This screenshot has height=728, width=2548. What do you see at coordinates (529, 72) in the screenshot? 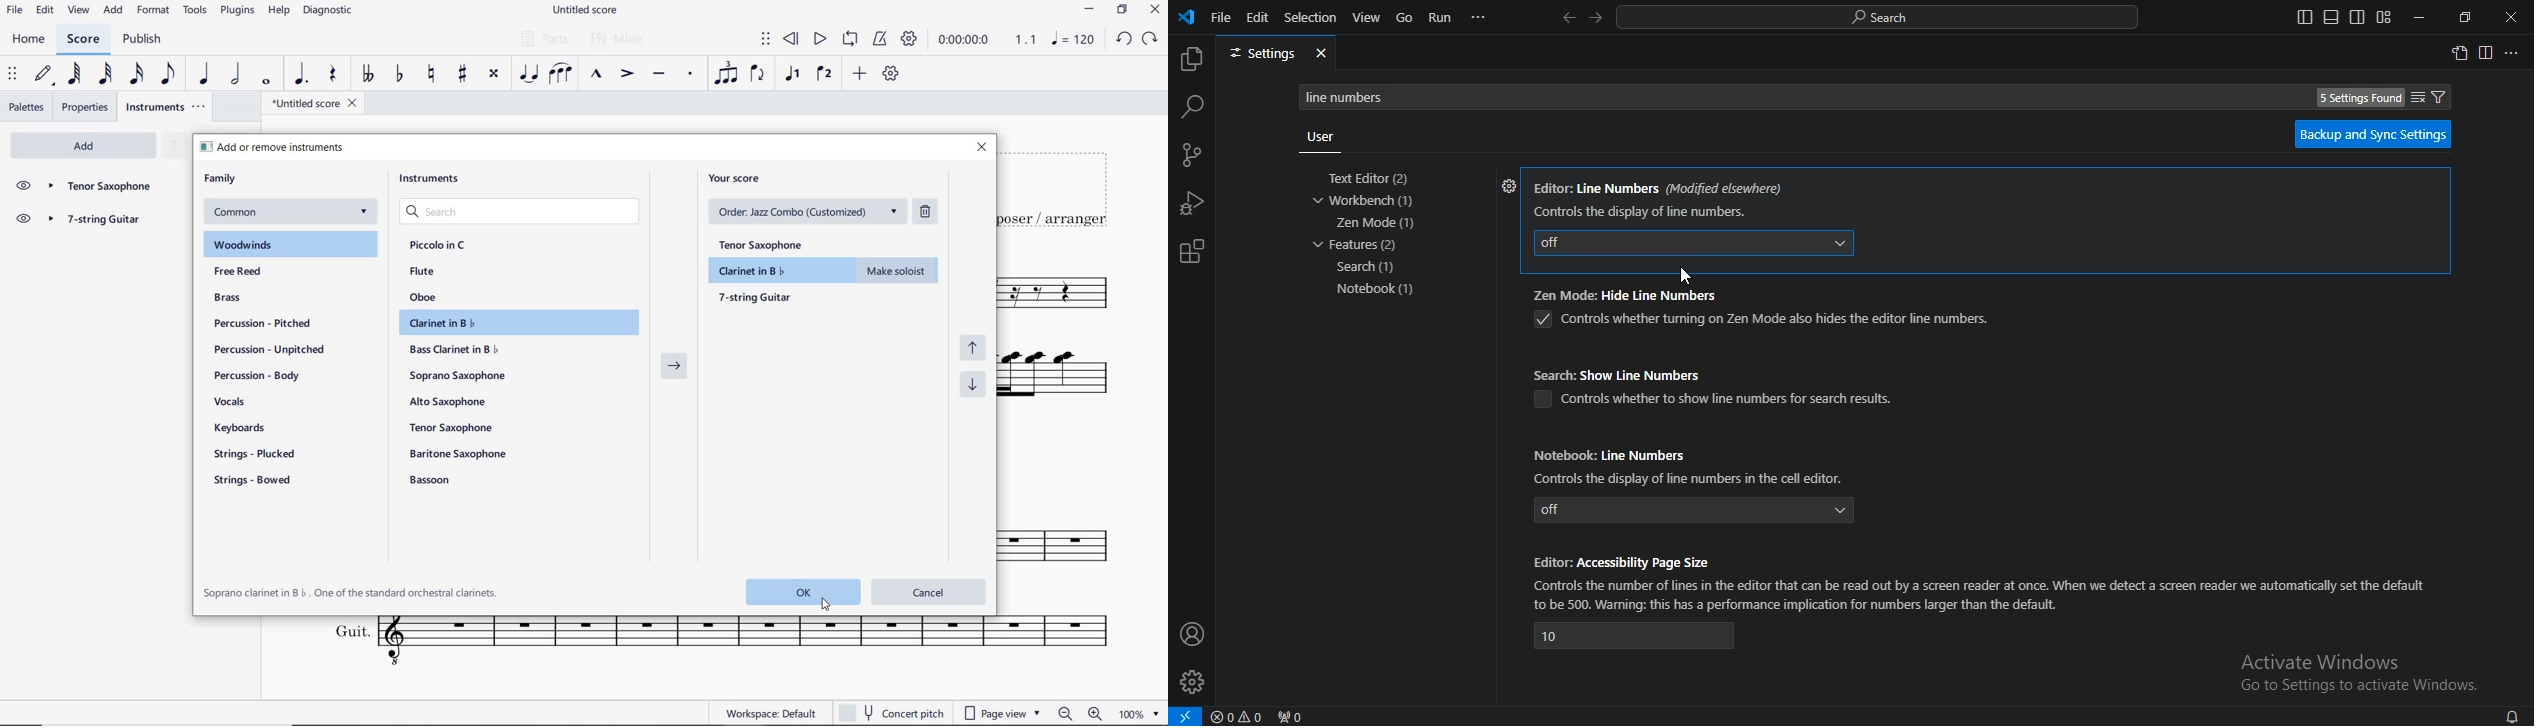
I see `TIE` at bounding box center [529, 72].